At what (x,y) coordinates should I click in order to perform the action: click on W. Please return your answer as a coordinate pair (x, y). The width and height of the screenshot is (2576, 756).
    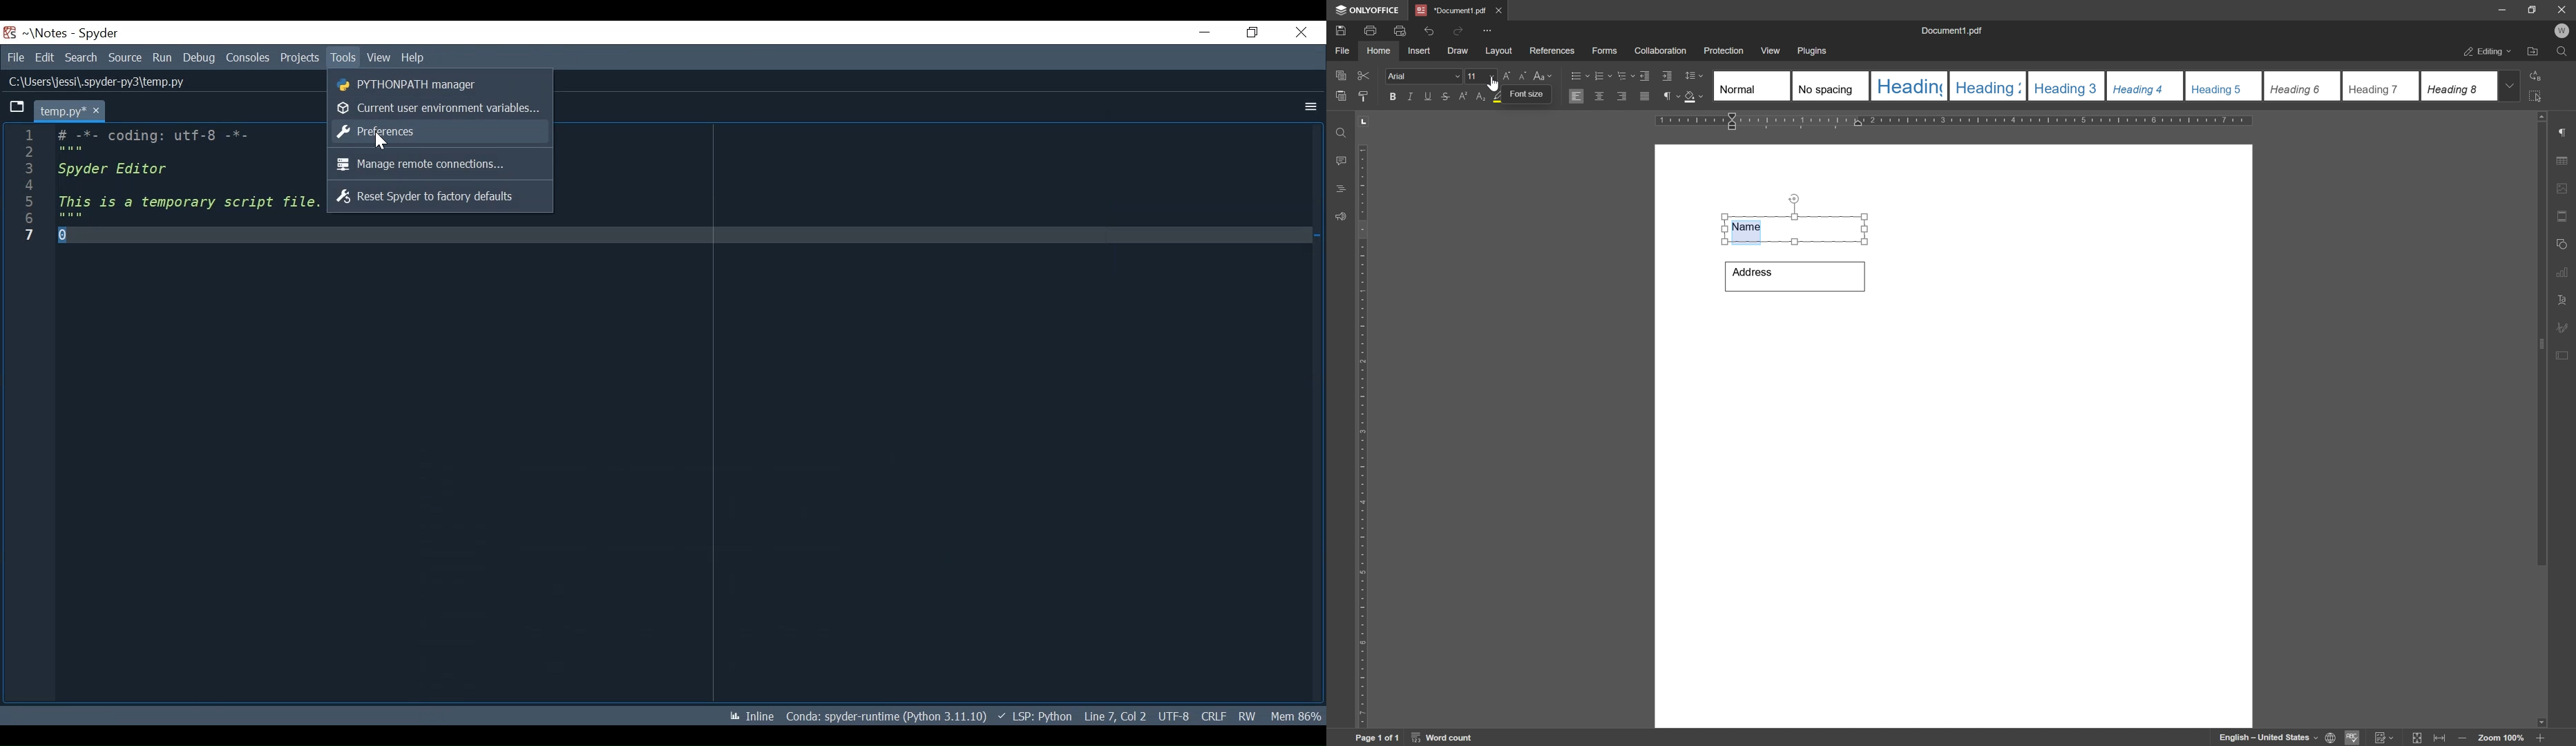
    Looking at the image, I should click on (2564, 31).